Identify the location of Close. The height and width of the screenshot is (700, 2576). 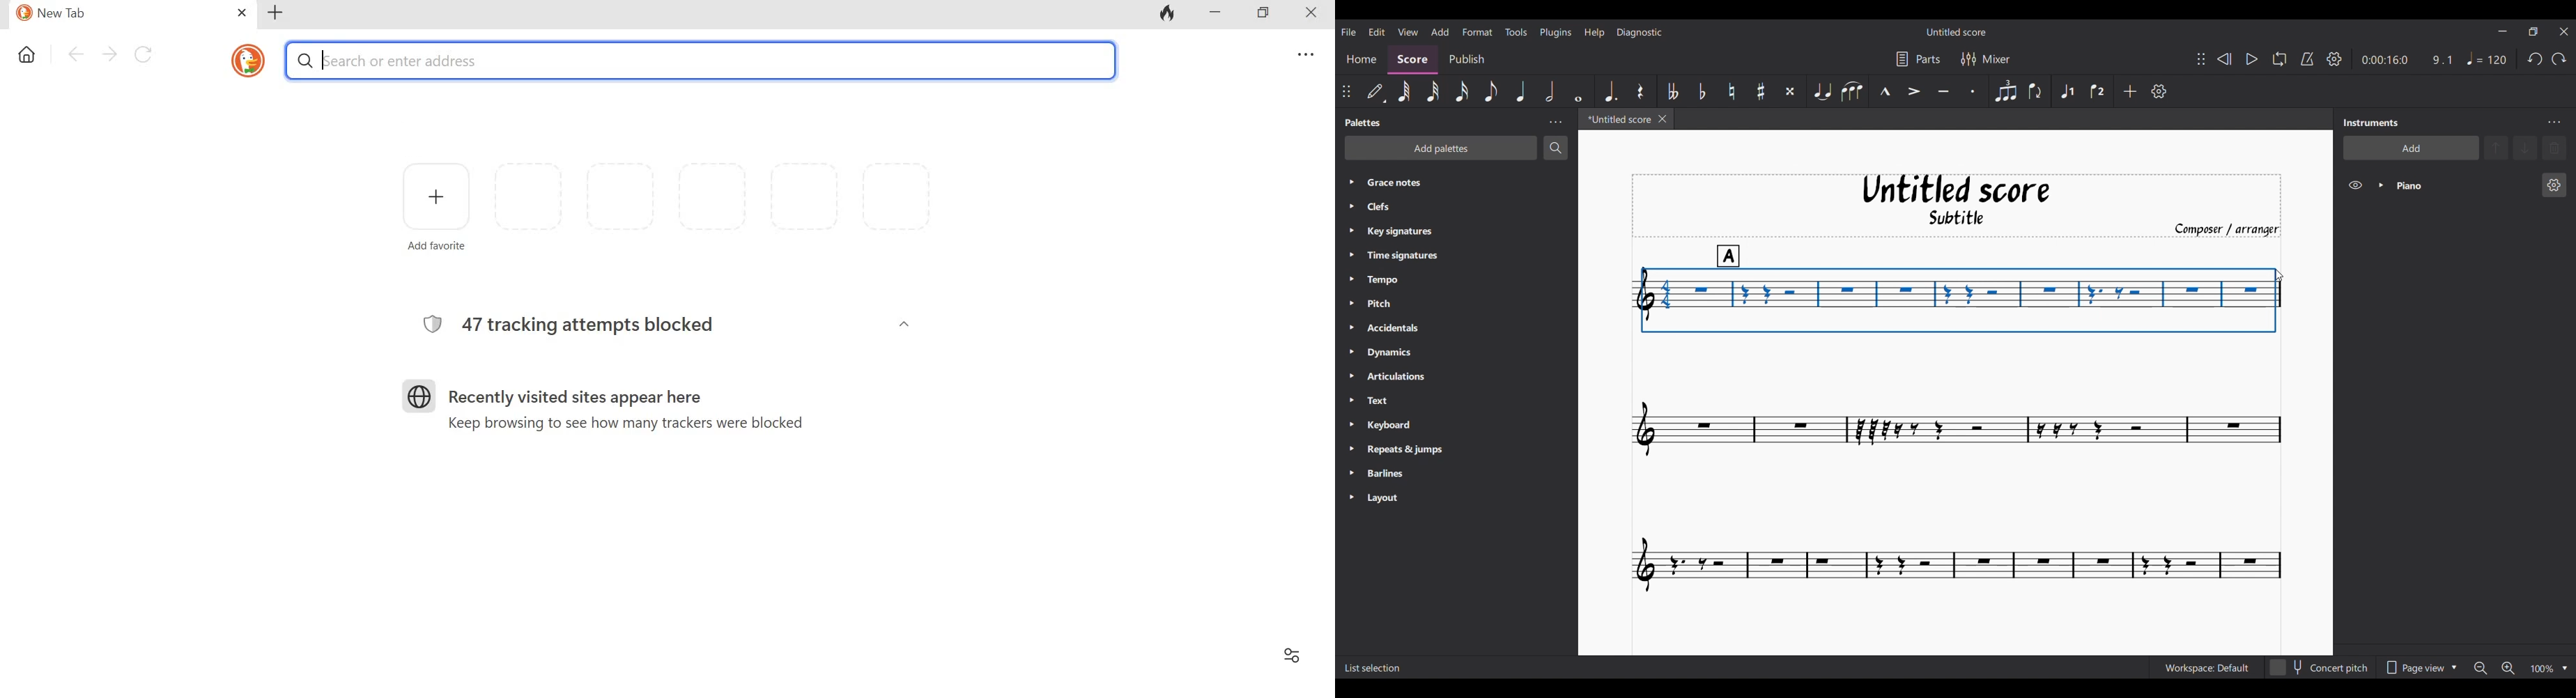
(1313, 14).